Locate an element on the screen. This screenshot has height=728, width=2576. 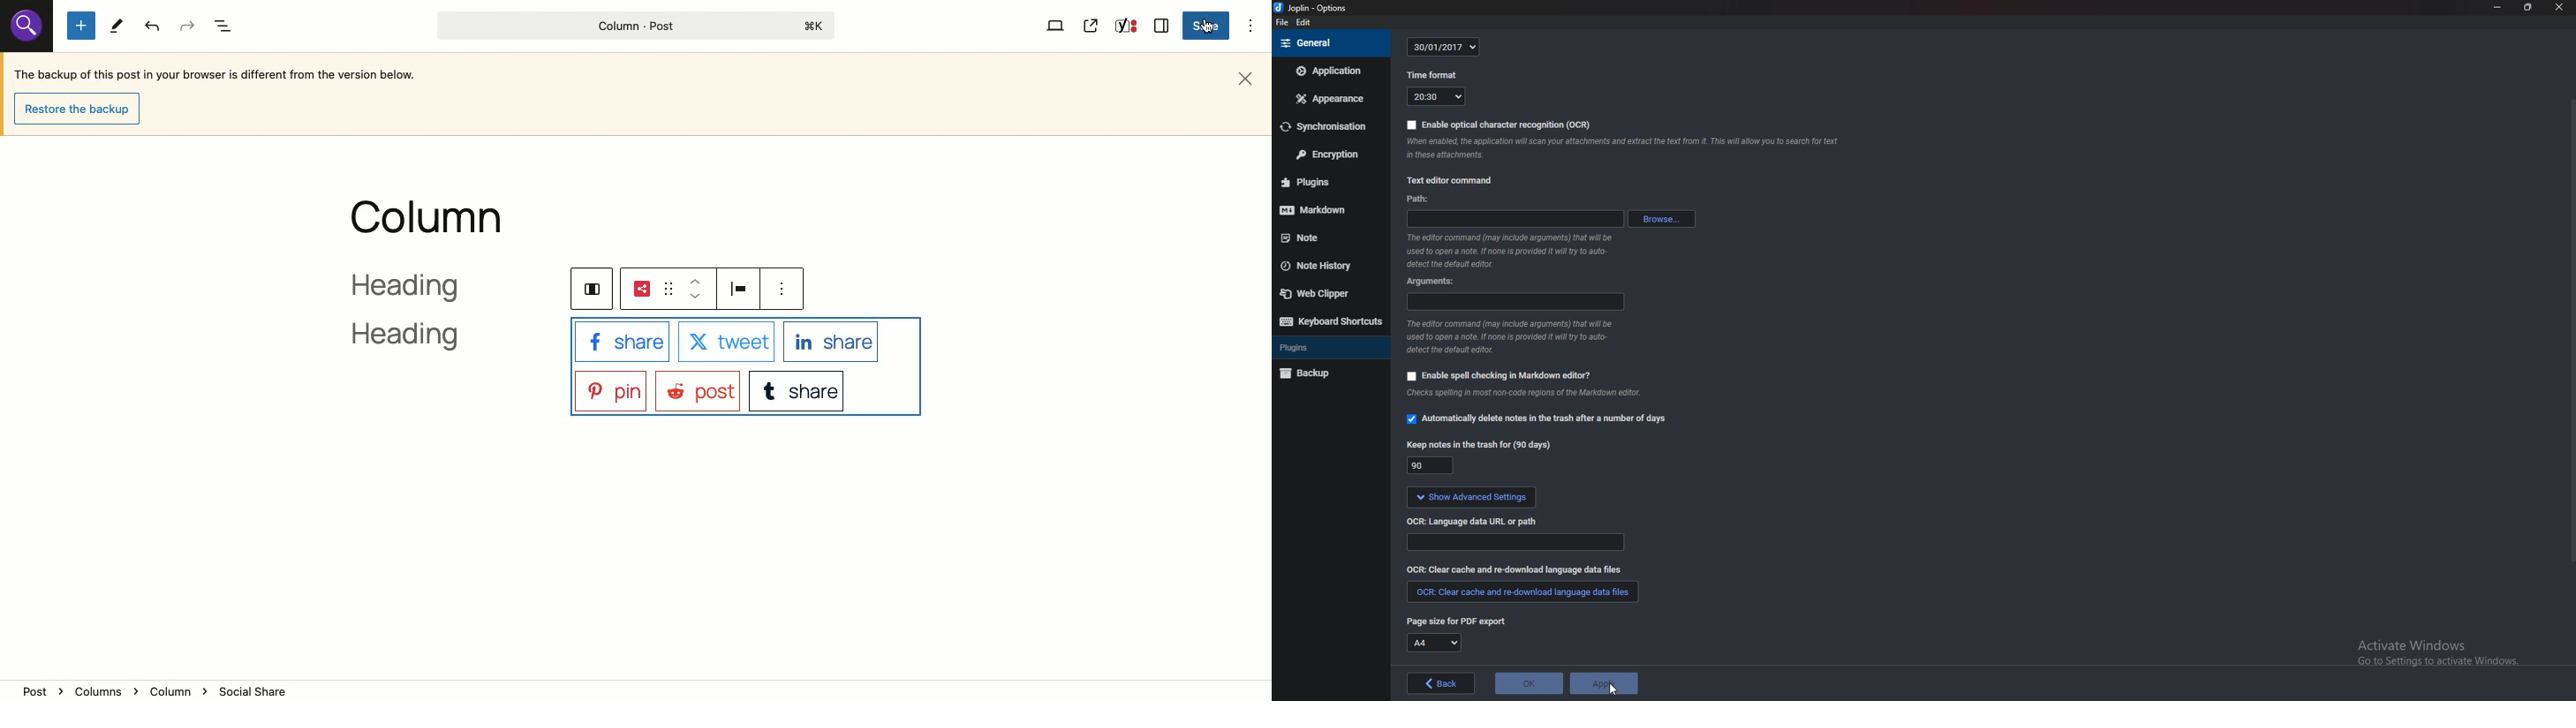
Justification is located at coordinates (742, 288).